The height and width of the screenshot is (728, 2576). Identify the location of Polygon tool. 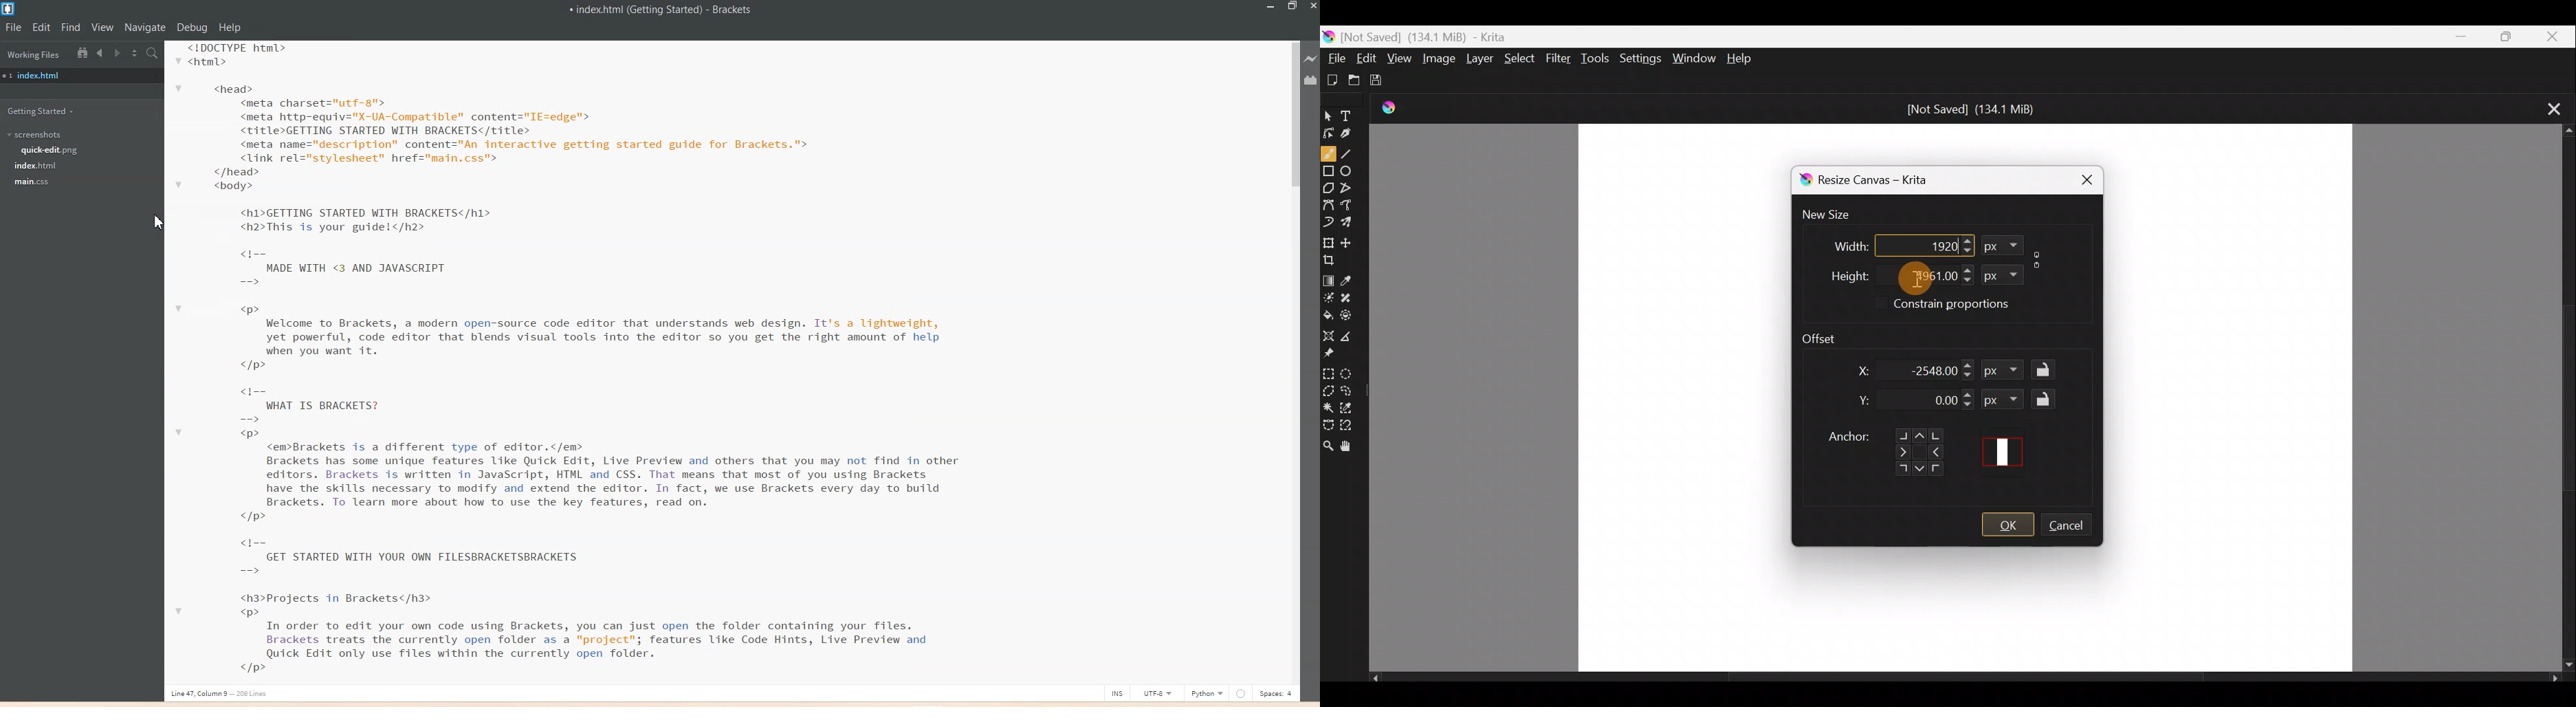
(1329, 189).